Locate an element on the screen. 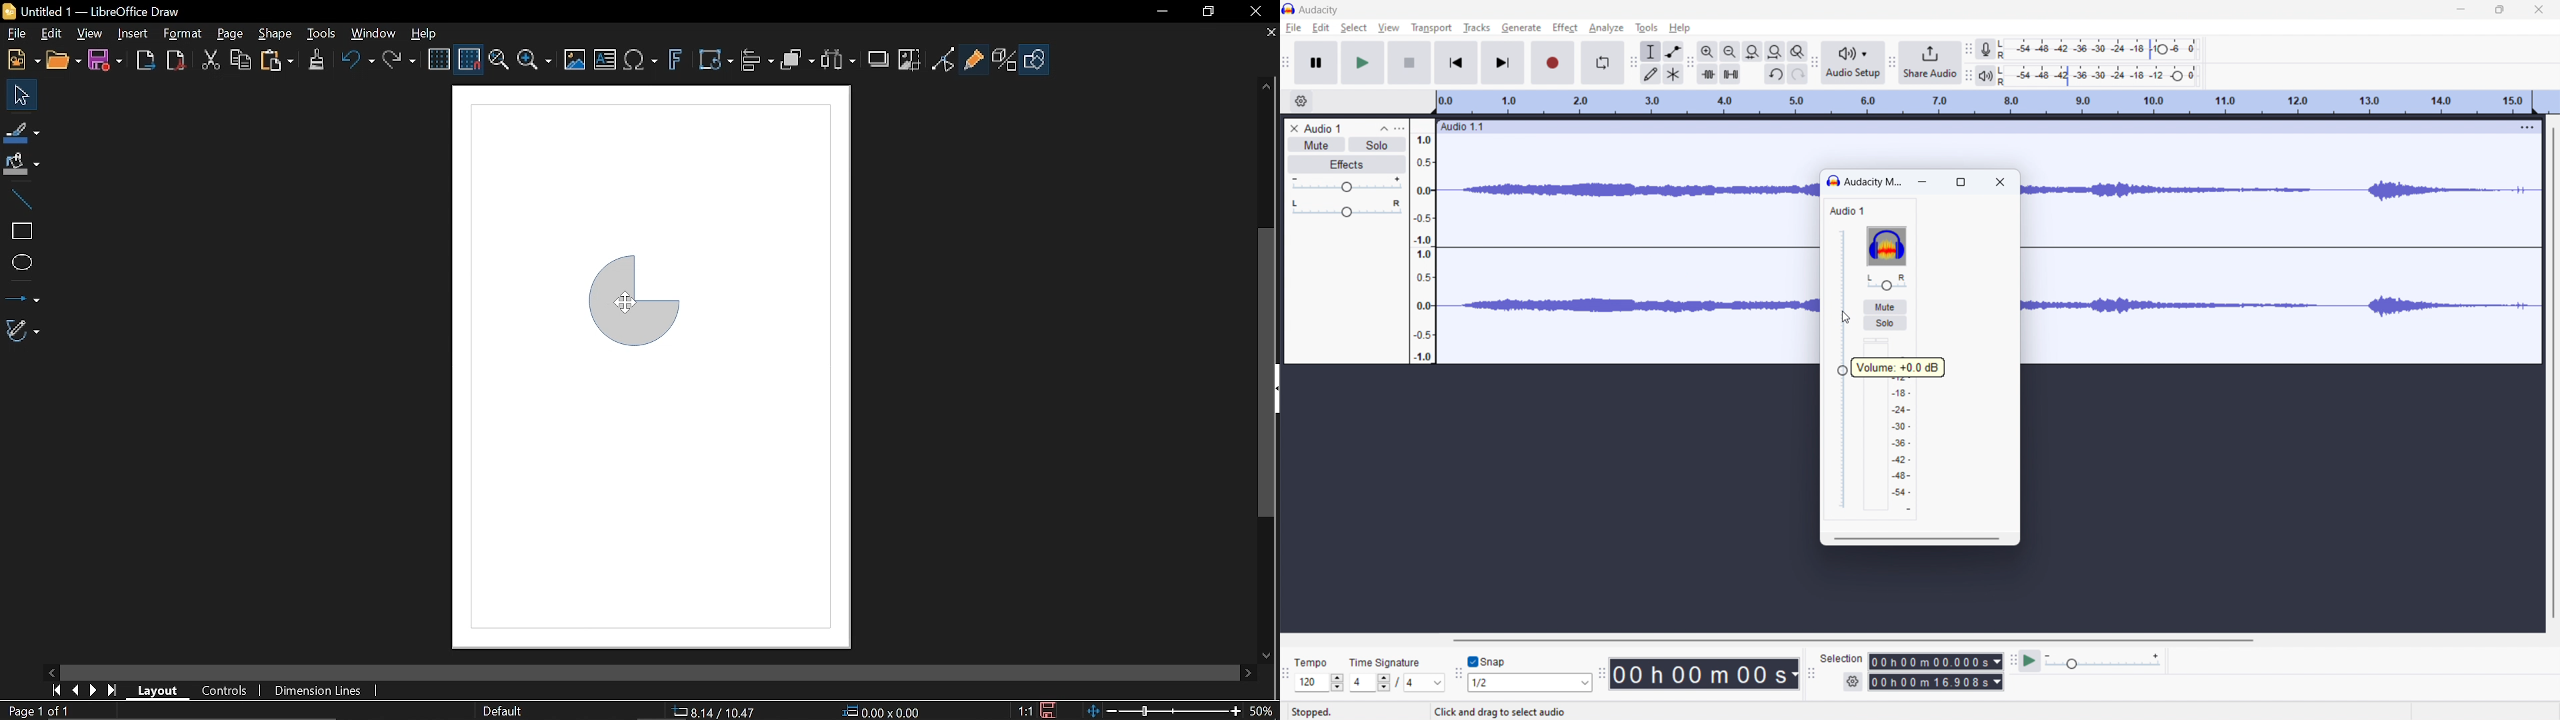 Image resolution: width=2576 pixels, height=728 pixels. new is located at coordinates (20, 60).